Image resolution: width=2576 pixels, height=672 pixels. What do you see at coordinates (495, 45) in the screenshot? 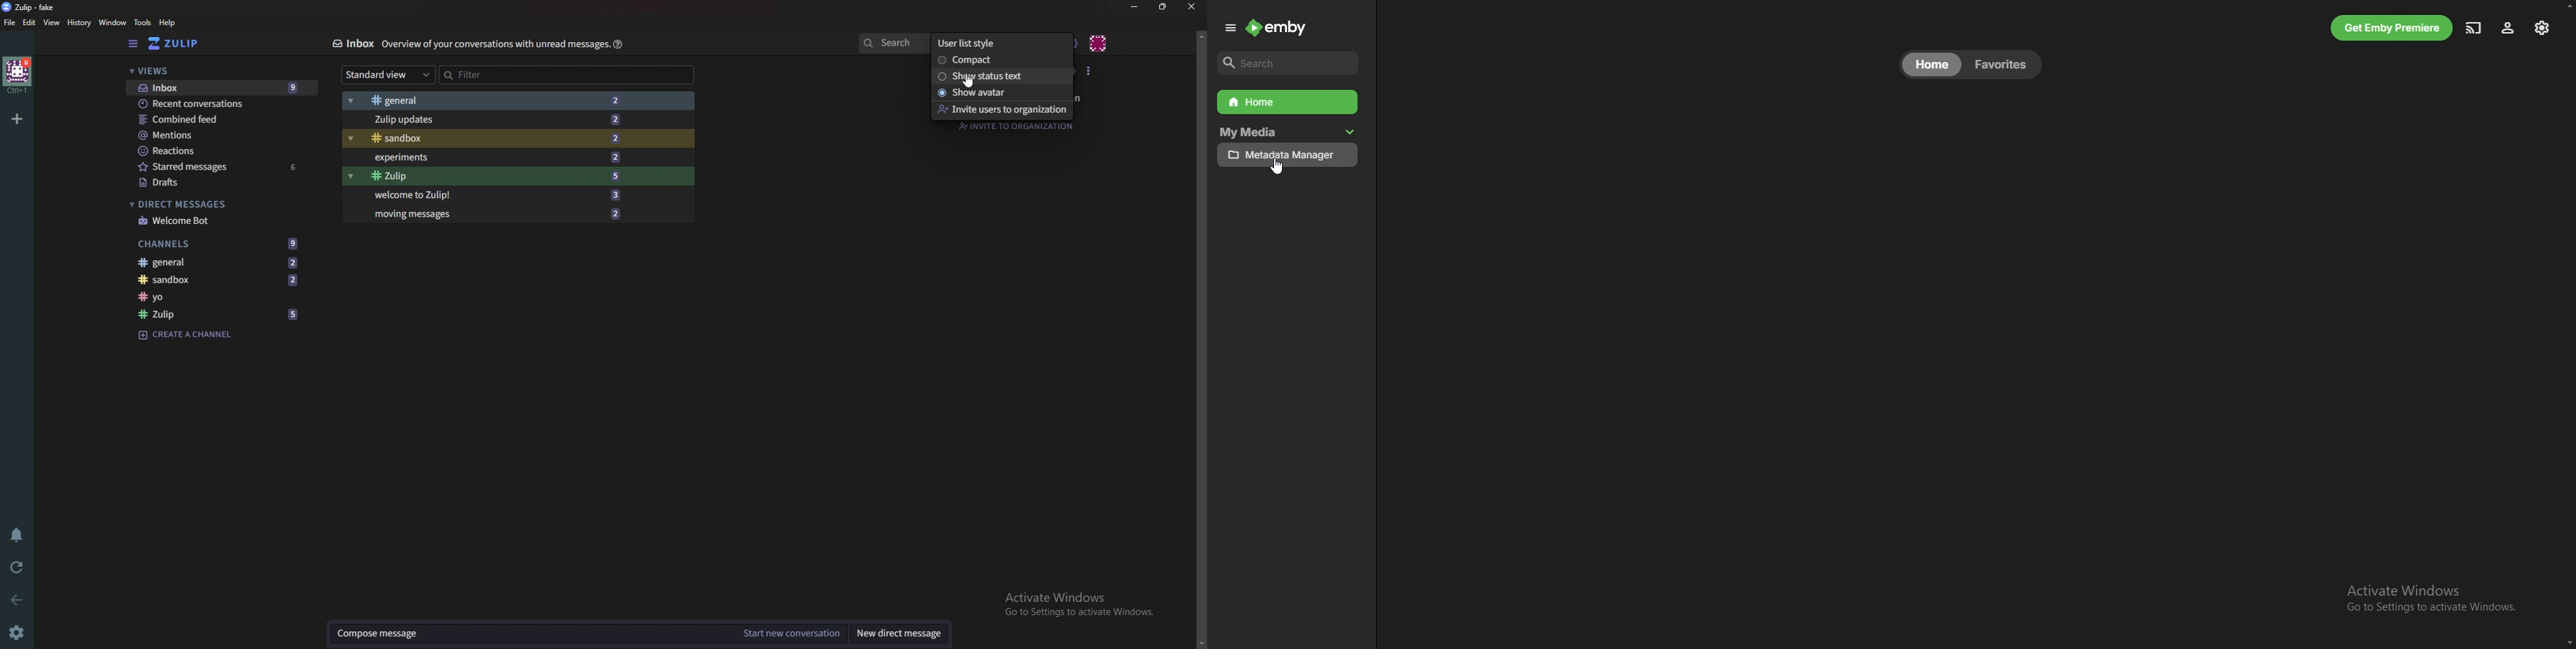
I see `Info` at bounding box center [495, 45].